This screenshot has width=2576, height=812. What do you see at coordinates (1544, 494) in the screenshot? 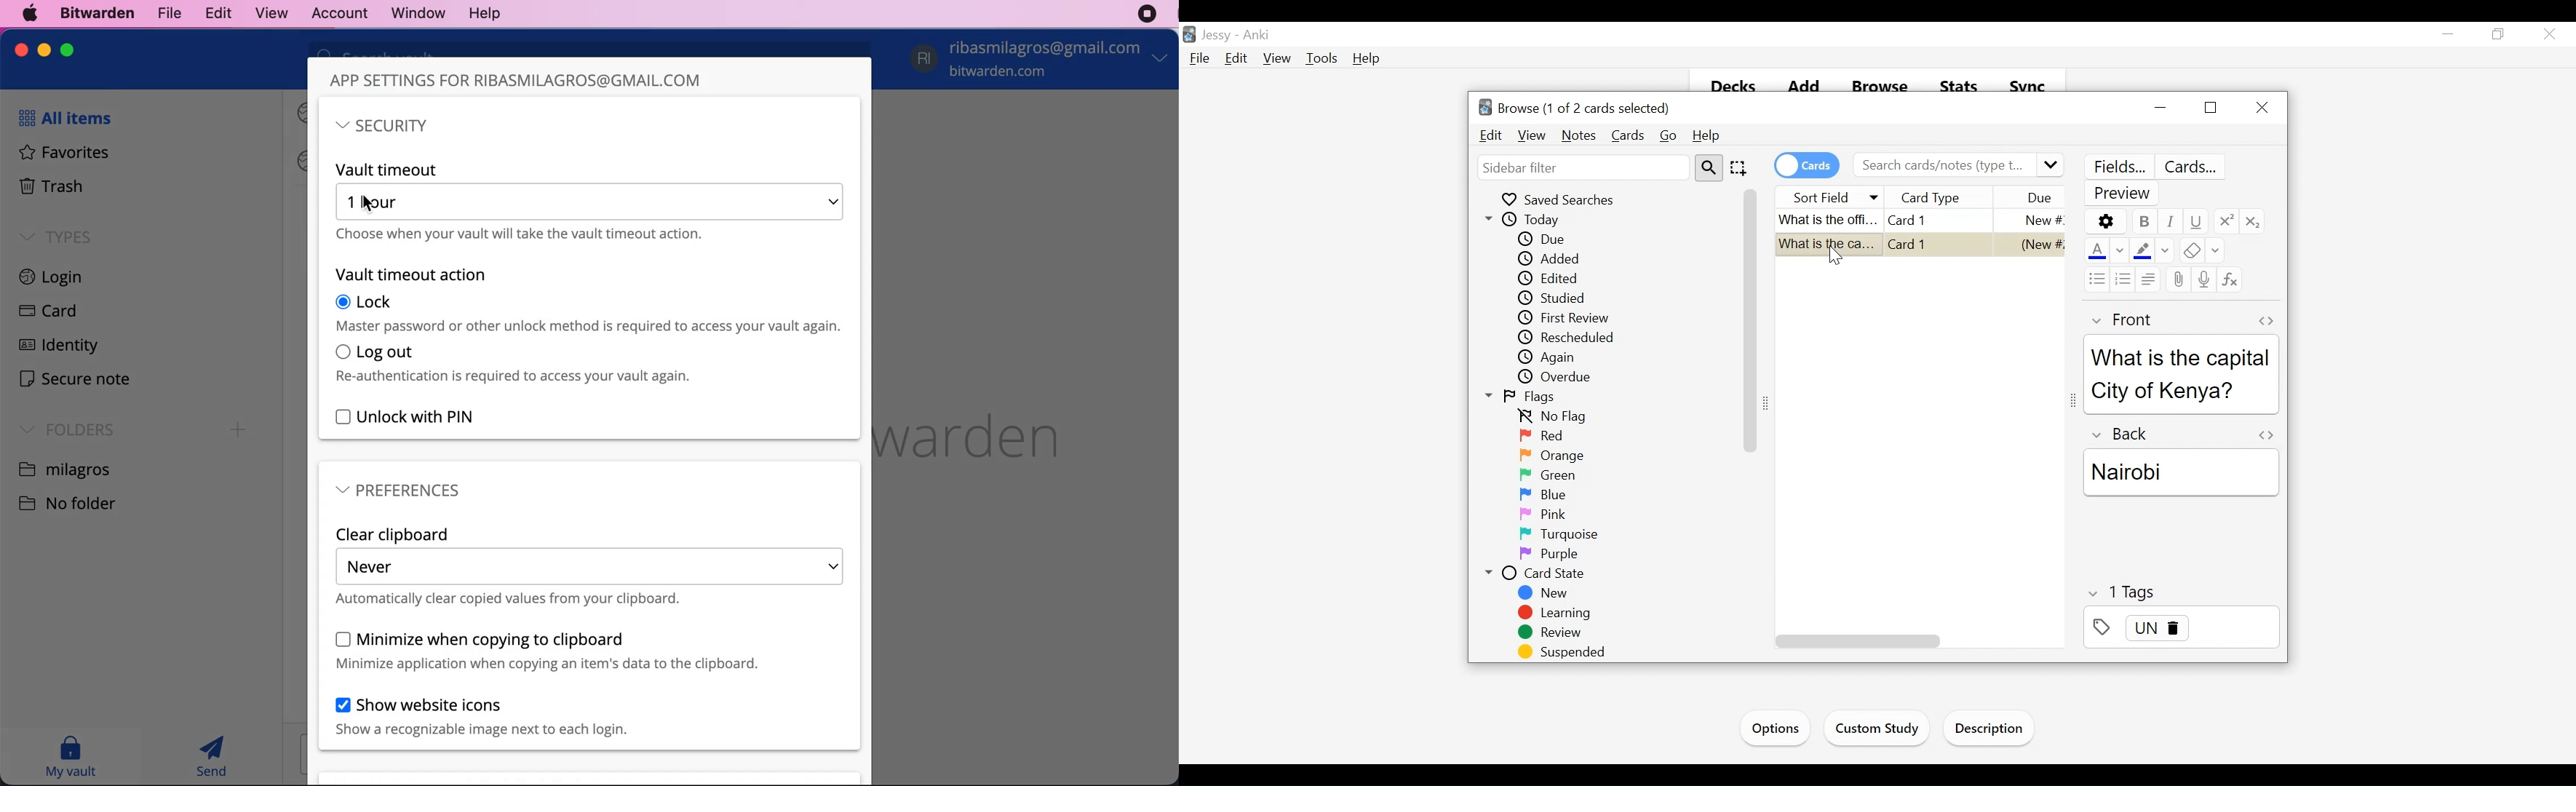
I see `Blue` at bounding box center [1544, 494].